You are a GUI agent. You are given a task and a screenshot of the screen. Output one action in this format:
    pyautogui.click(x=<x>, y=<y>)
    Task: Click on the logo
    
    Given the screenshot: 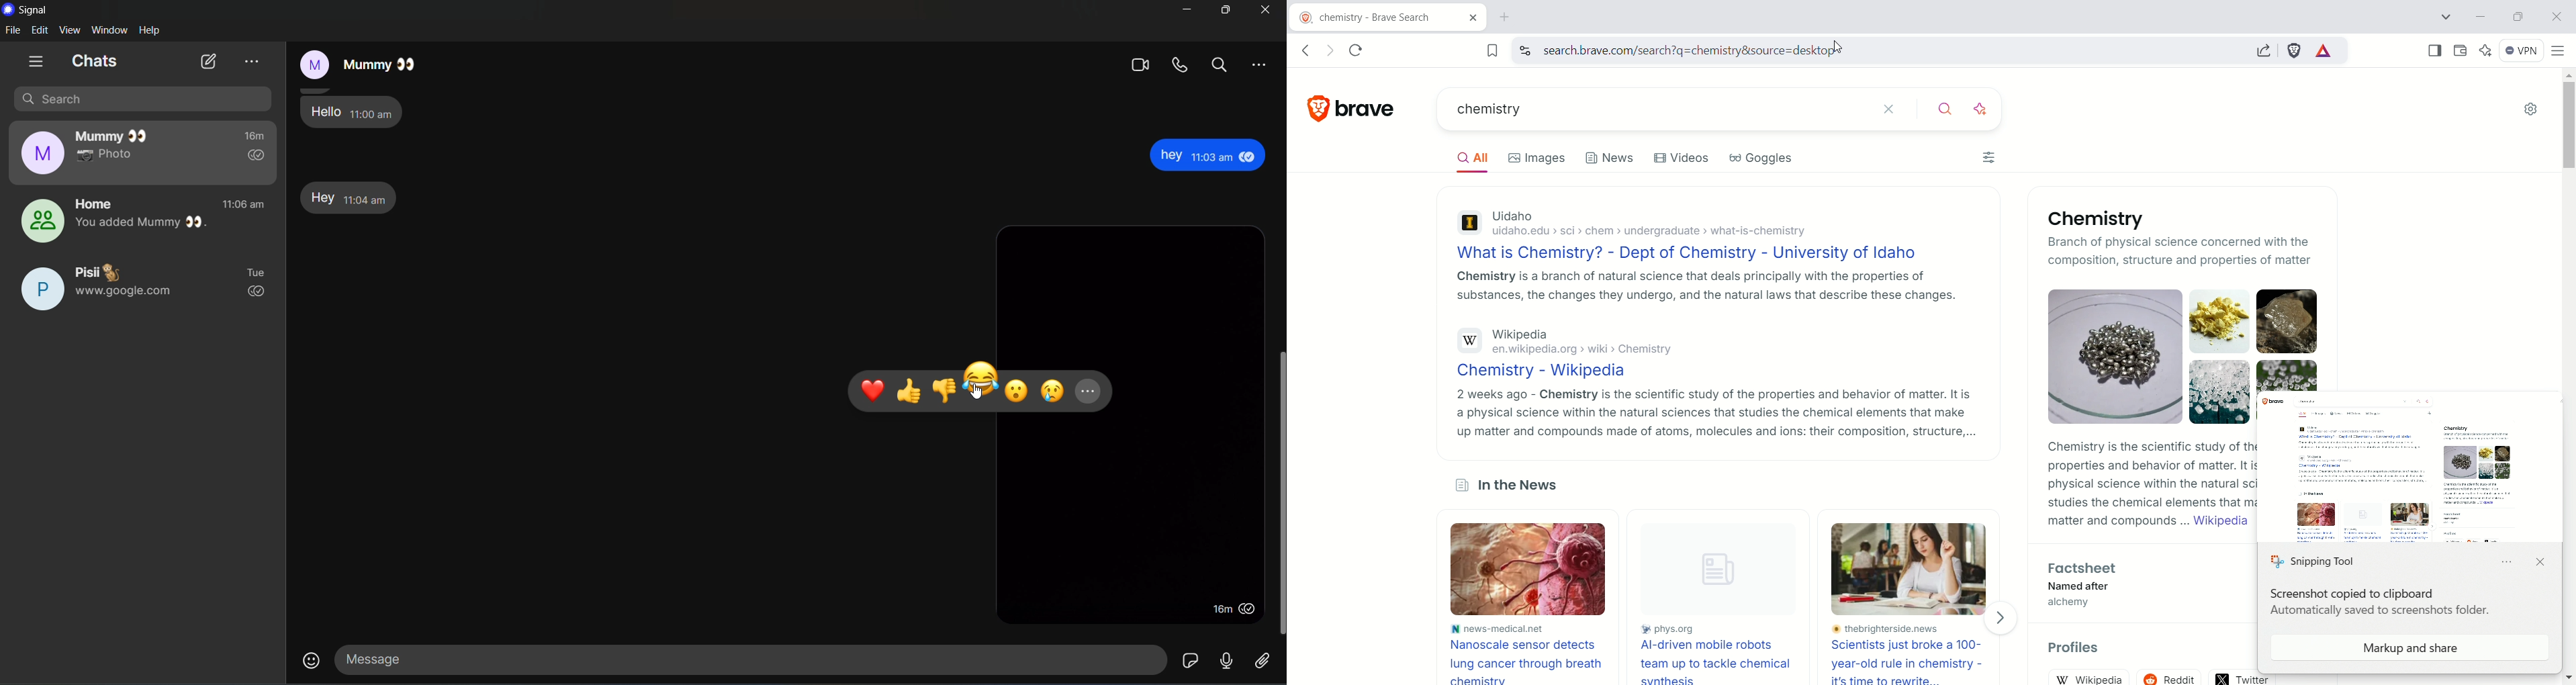 What is the action you would take?
    pyautogui.click(x=10, y=9)
    